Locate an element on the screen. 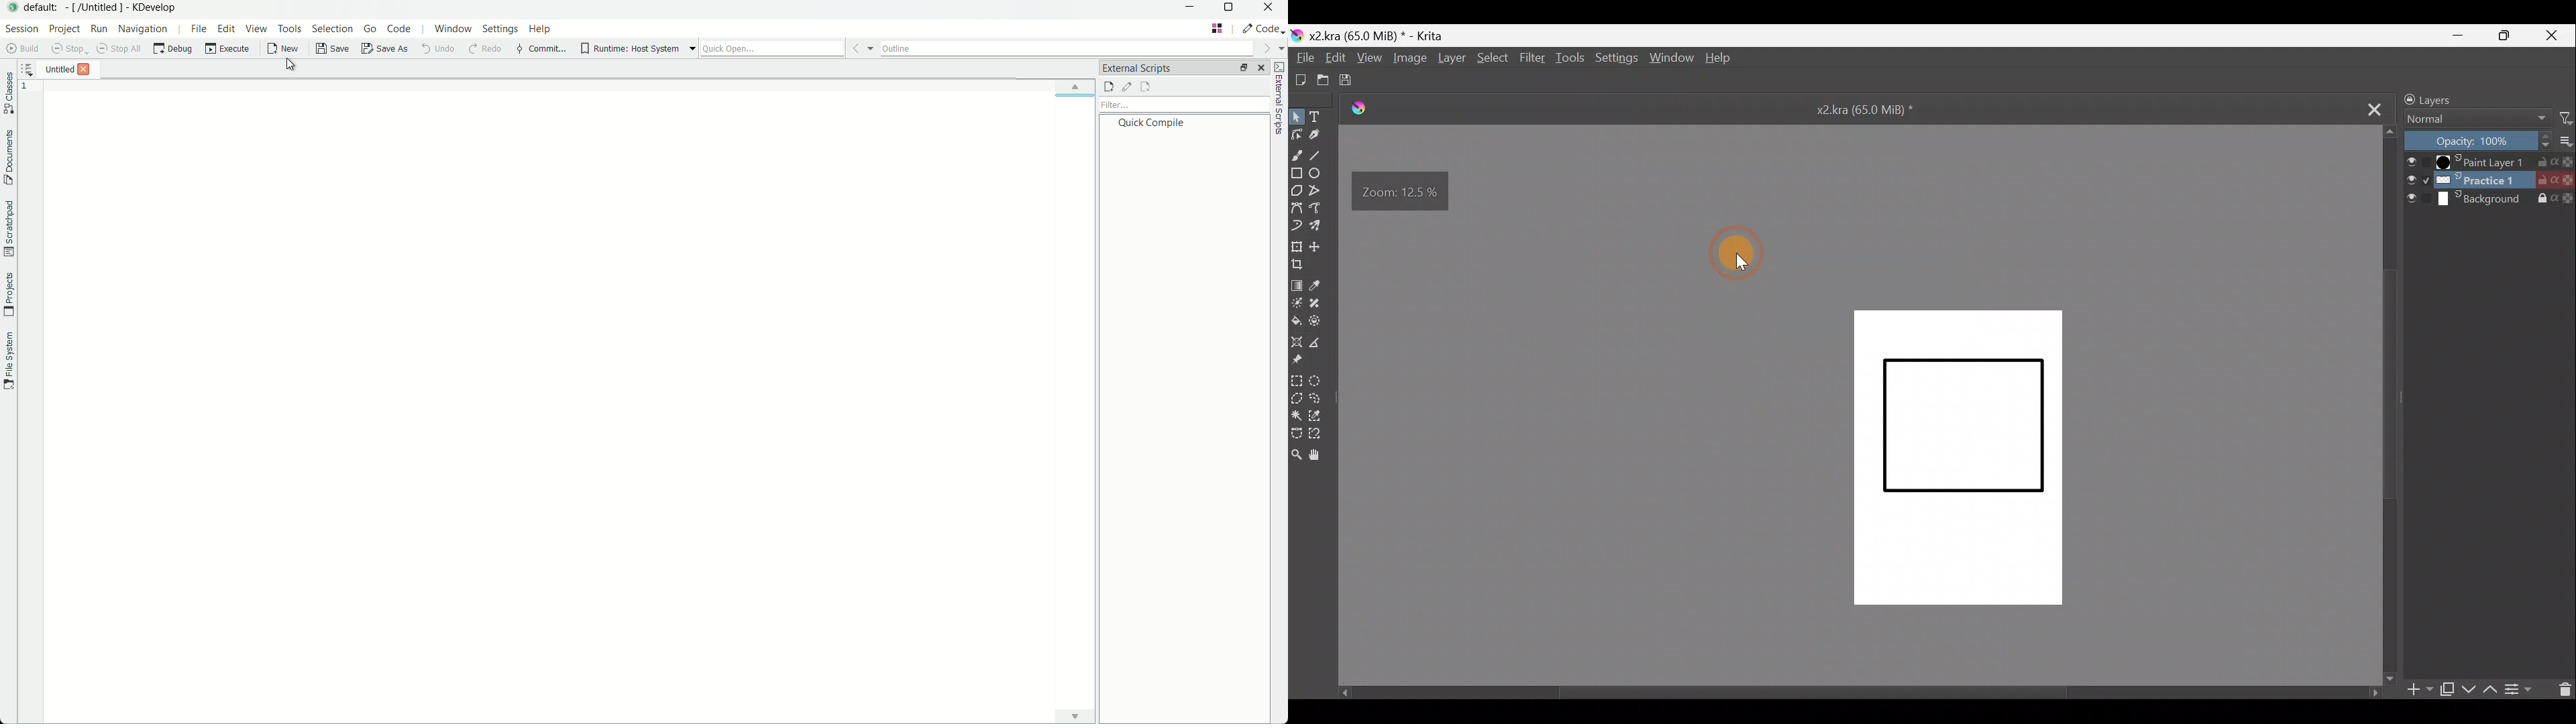 The image size is (2576, 728). Bezier curve selection tool is located at coordinates (1299, 434).